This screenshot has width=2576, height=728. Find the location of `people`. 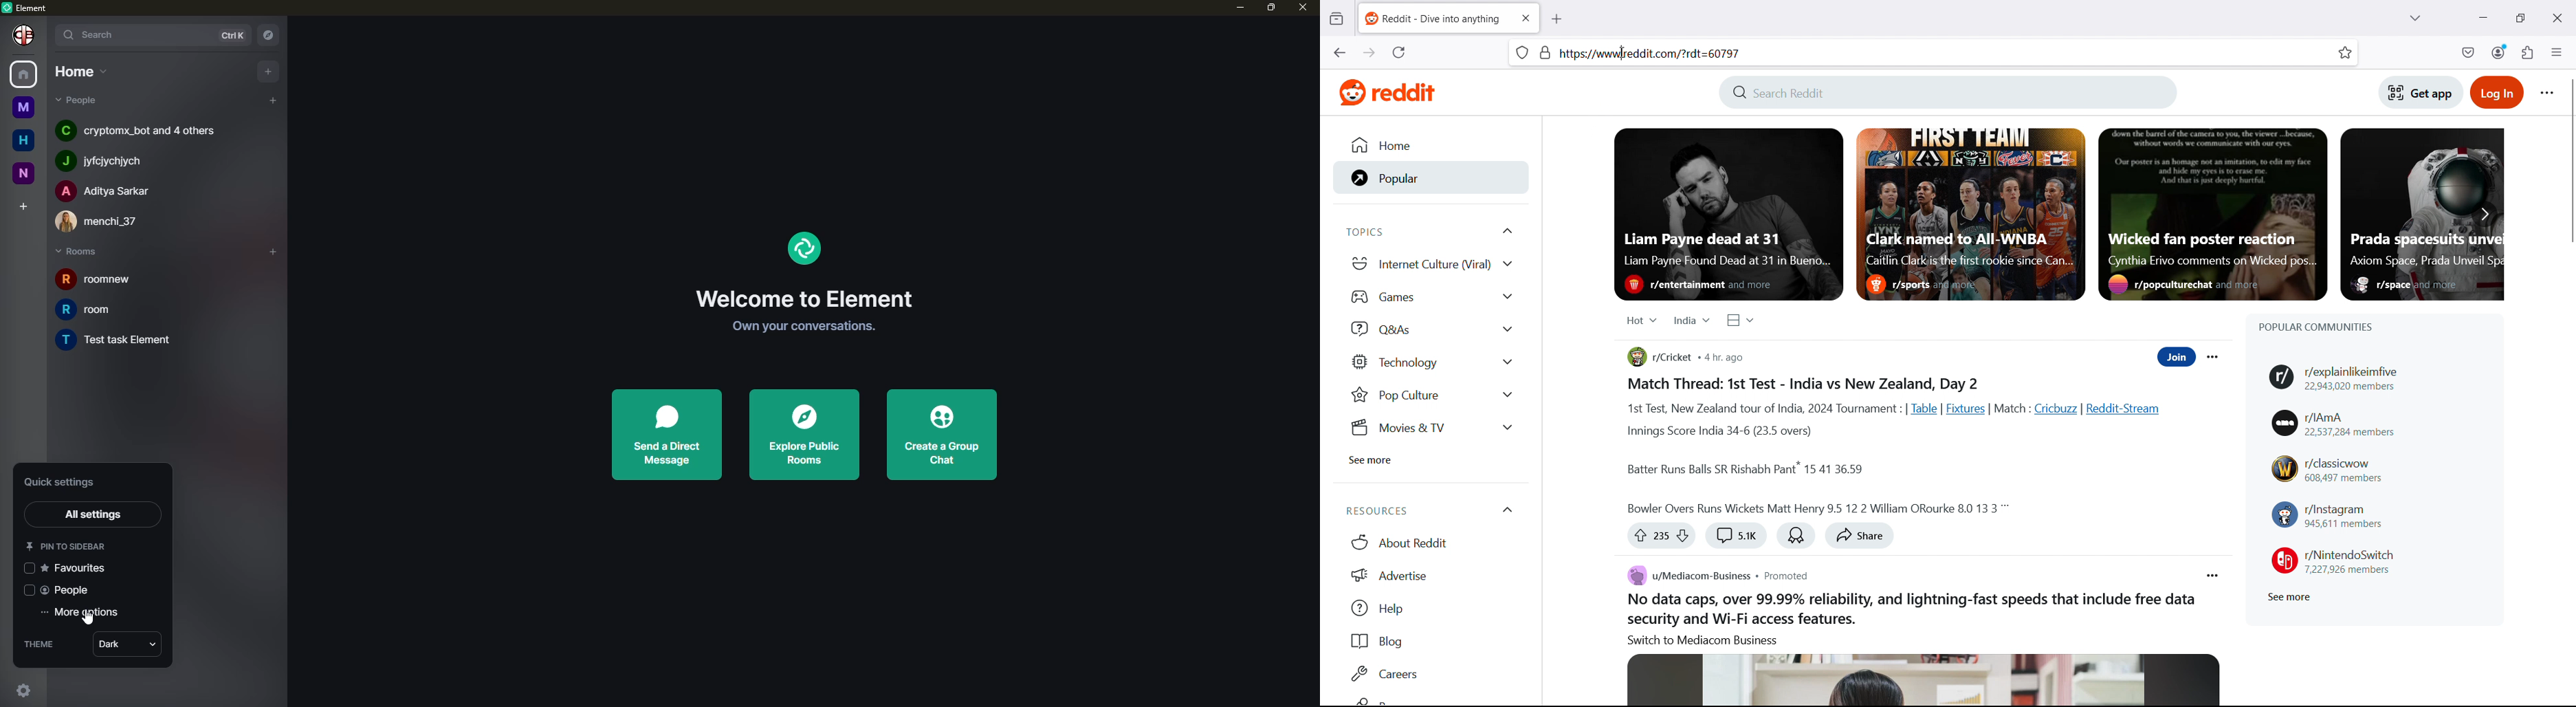

people is located at coordinates (68, 591).